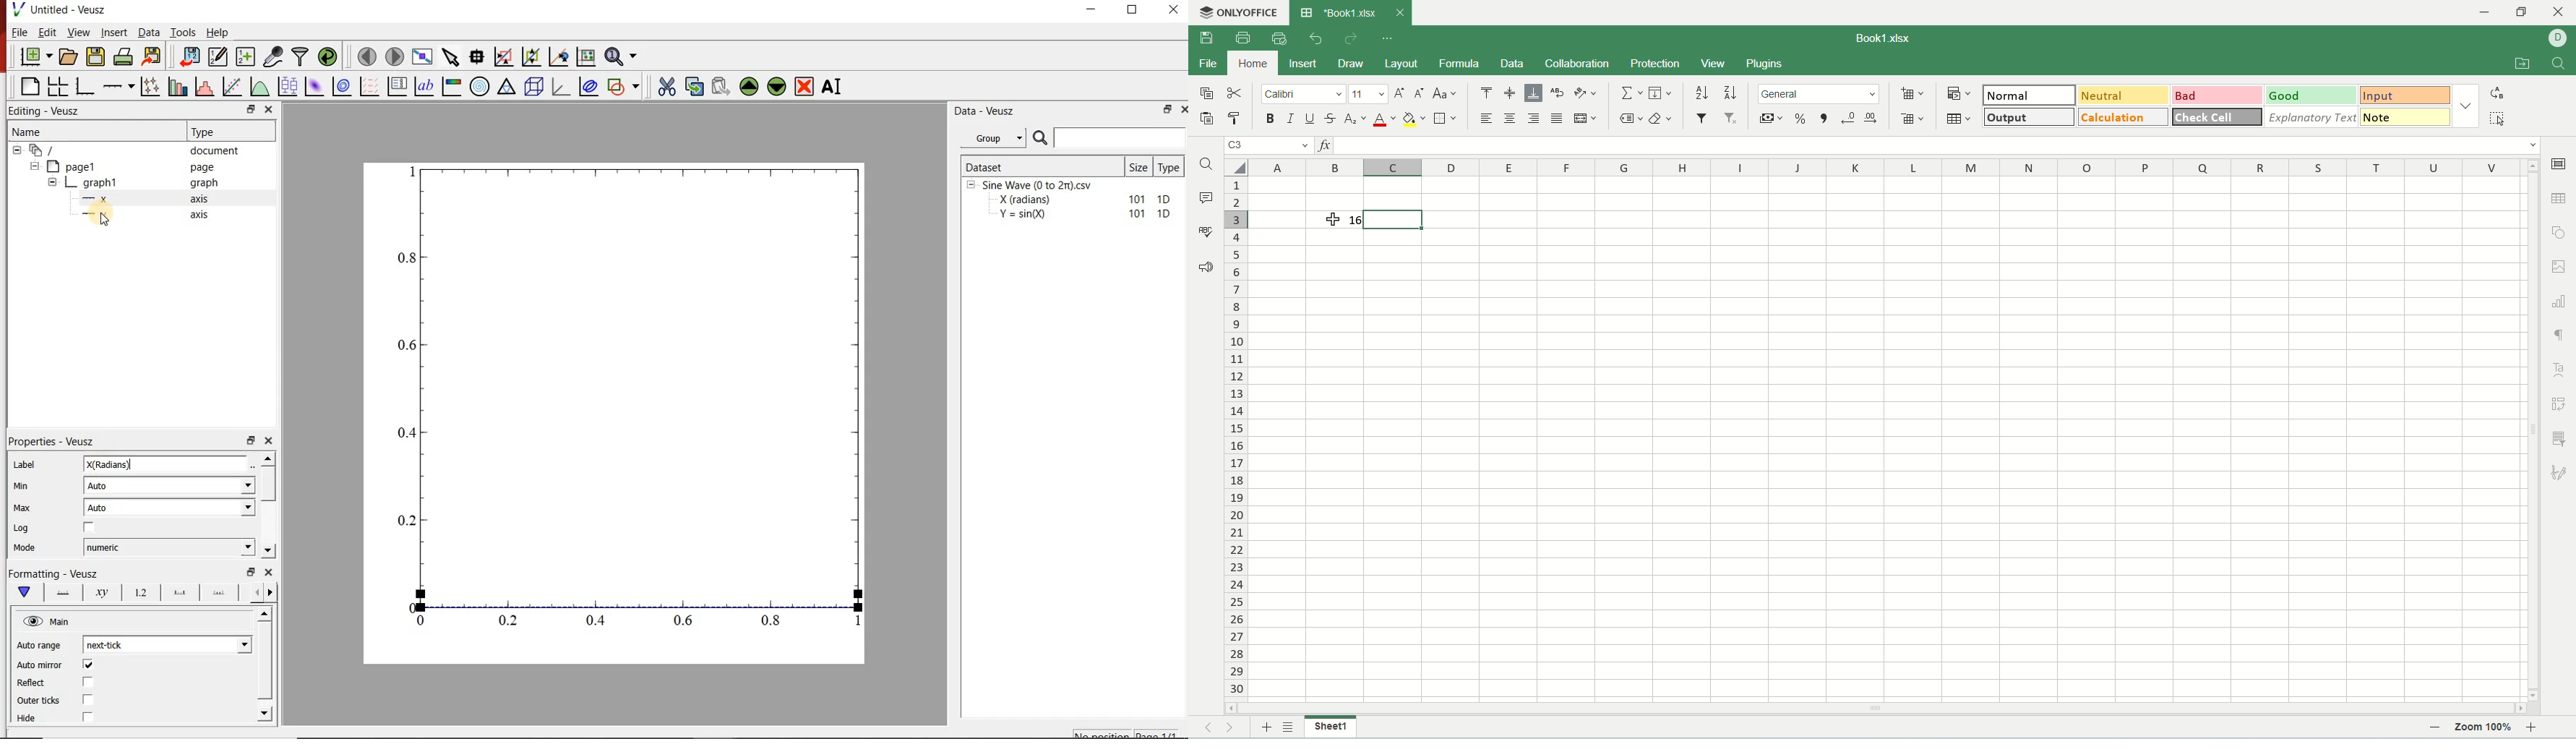  I want to click on print, so click(125, 57).